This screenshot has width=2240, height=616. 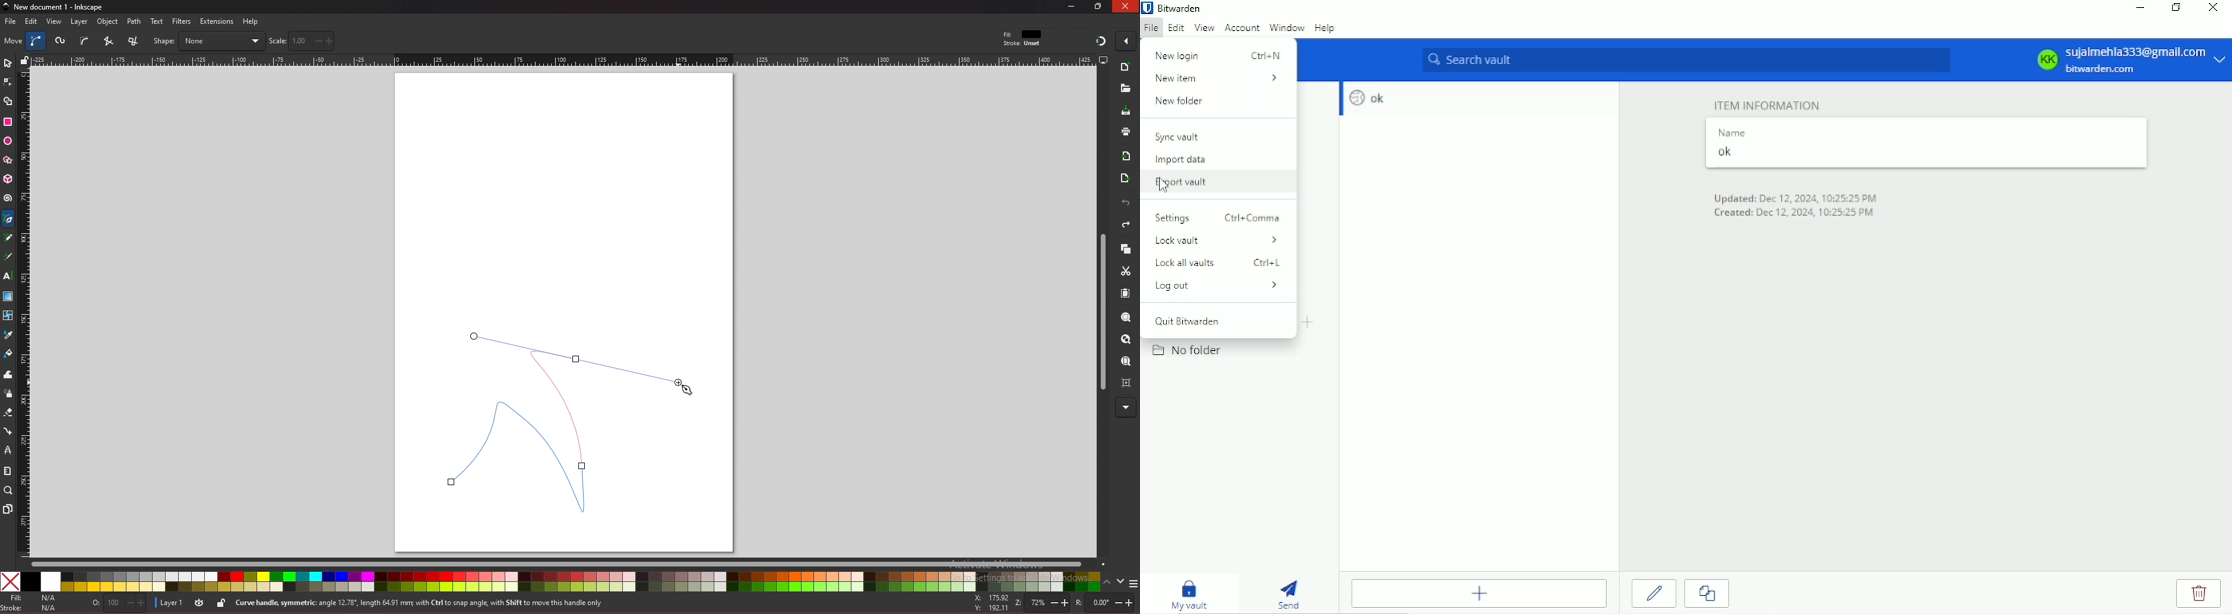 What do you see at coordinates (1126, 40) in the screenshot?
I see `enable snapping` at bounding box center [1126, 40].